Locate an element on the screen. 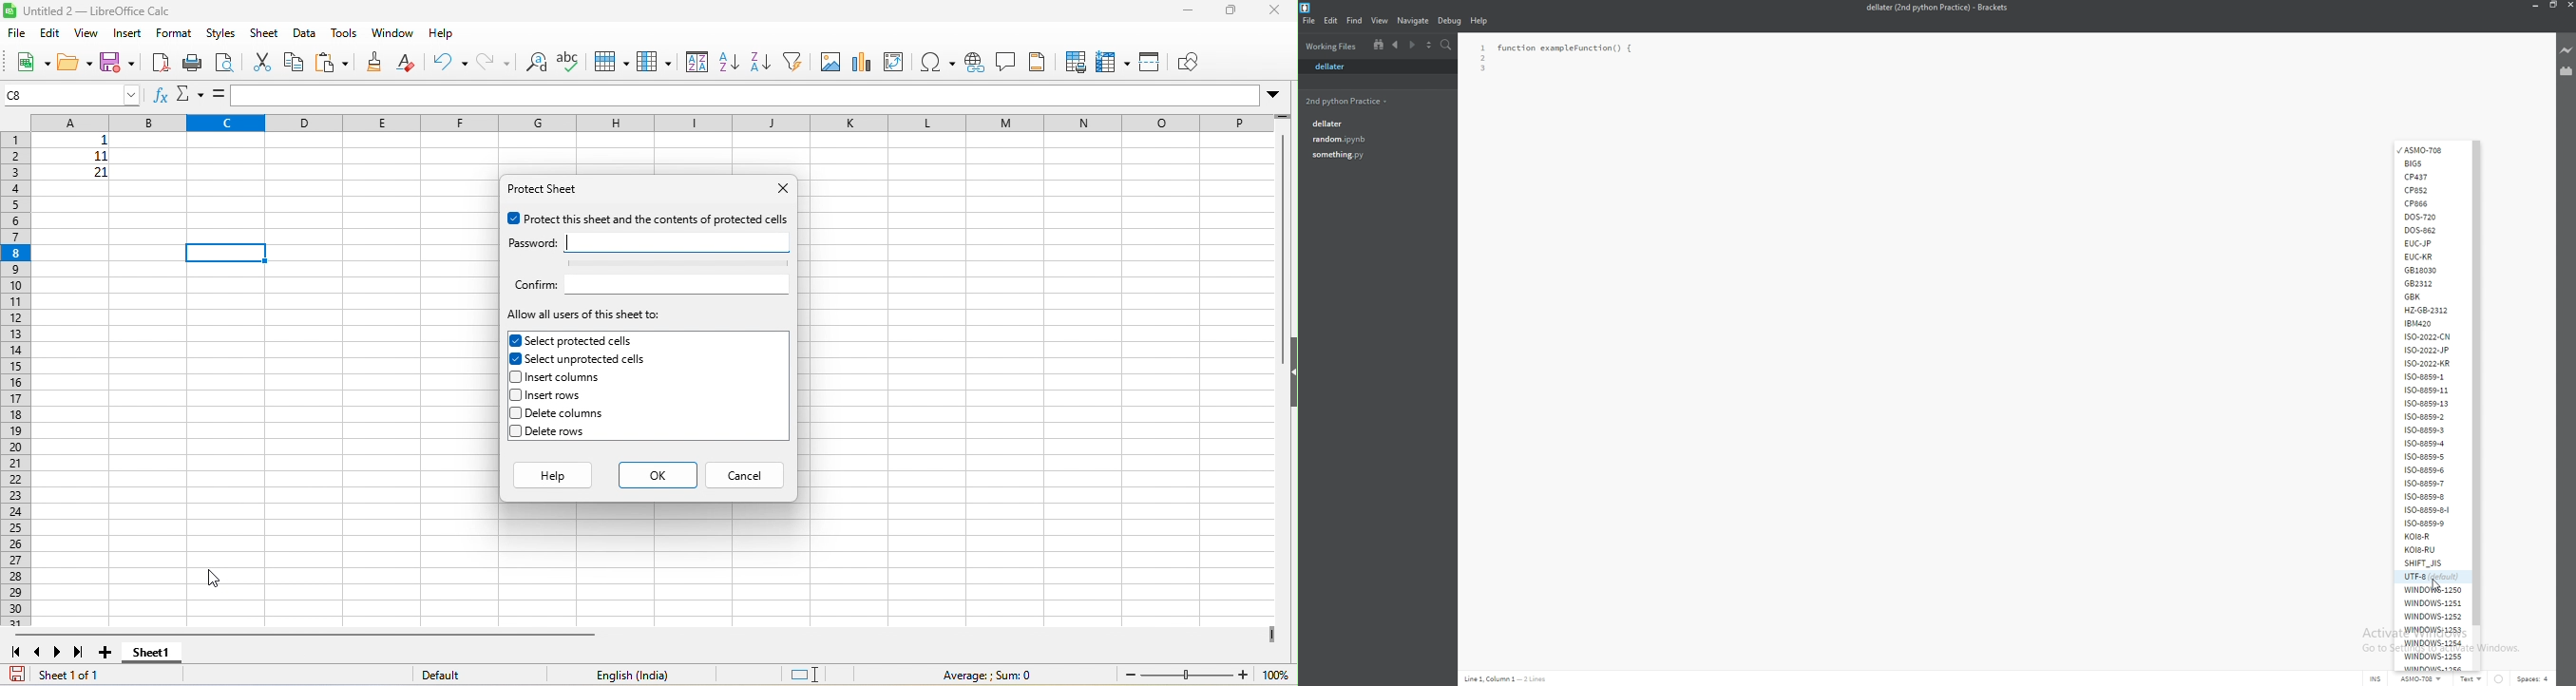 Image resolution: width=2576 pixels, height=700 pixels. debug is located at coordinates (1450, 21).